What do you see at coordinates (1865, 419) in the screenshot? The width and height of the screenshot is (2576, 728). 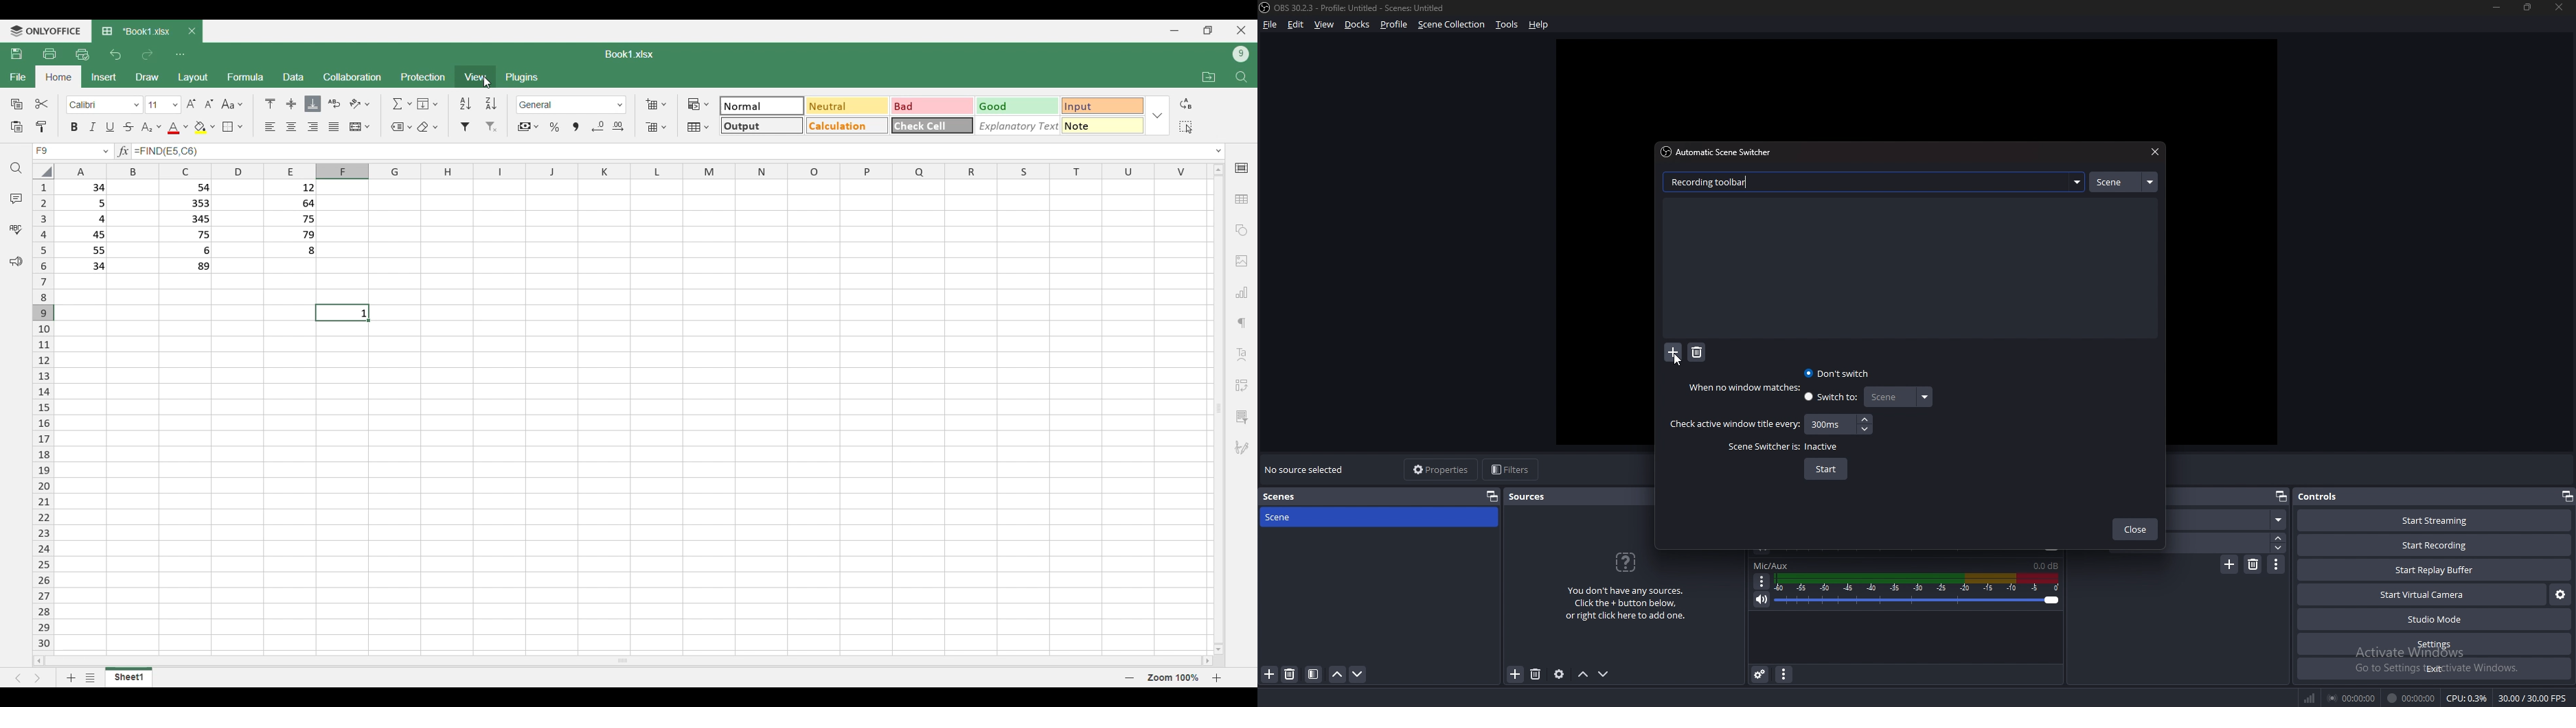 I see `increase time` at bounding box center [1865, 419].